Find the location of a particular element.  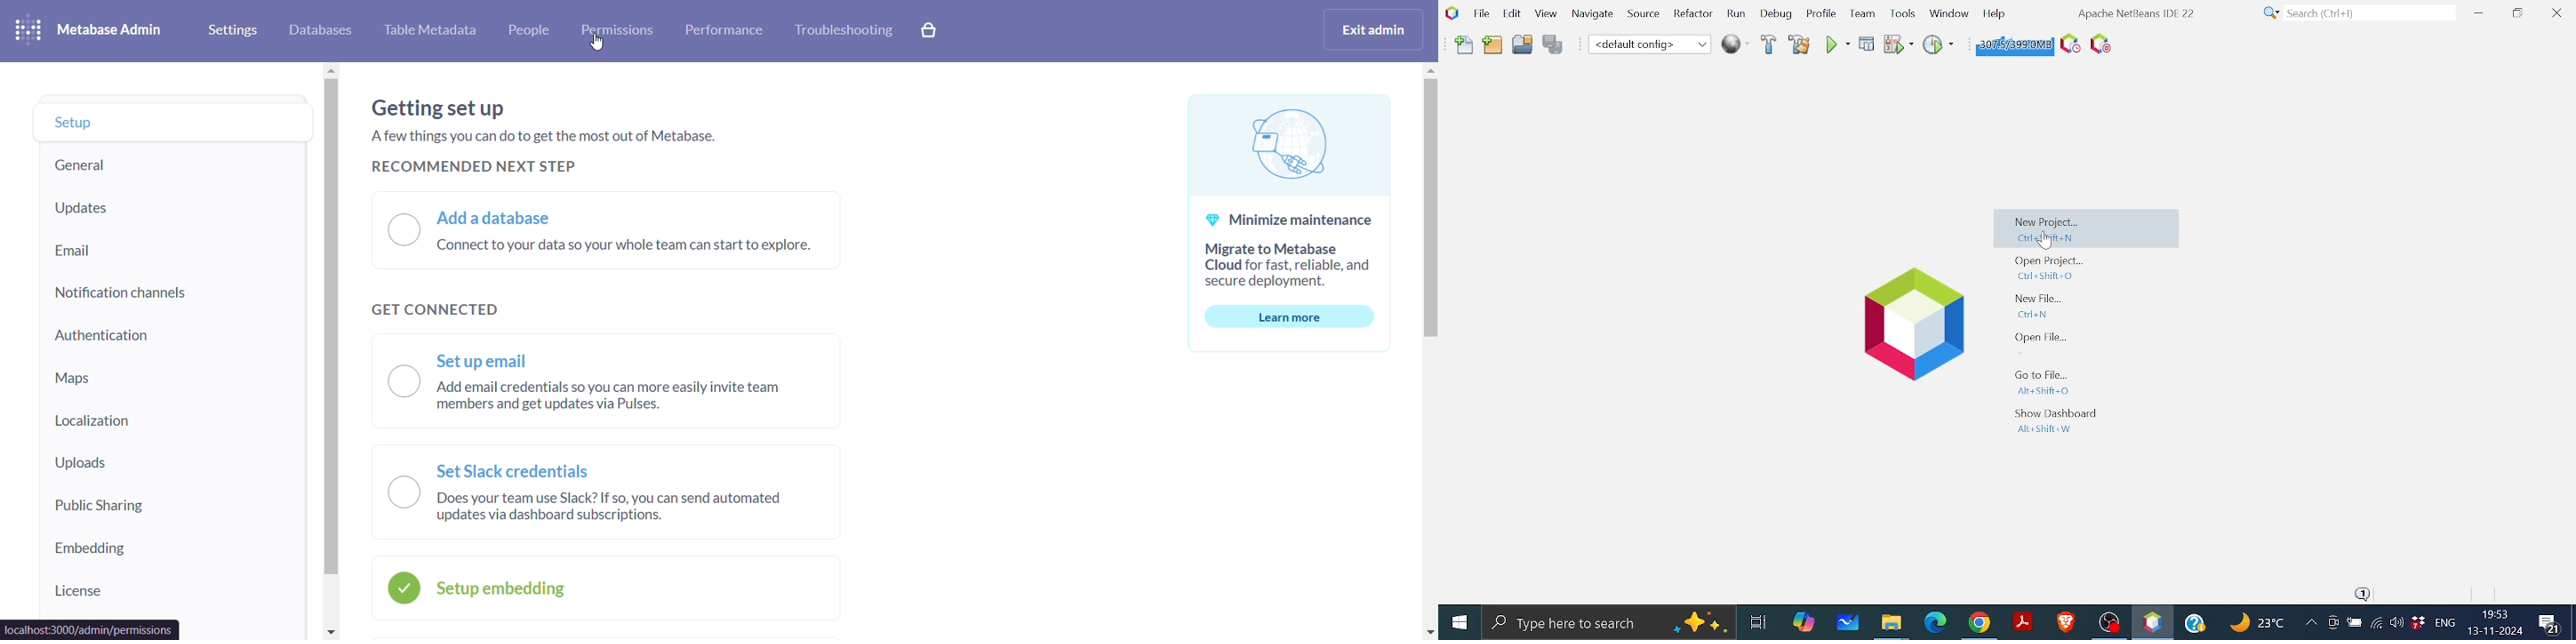

uploads is located at coordinates (169, 460).